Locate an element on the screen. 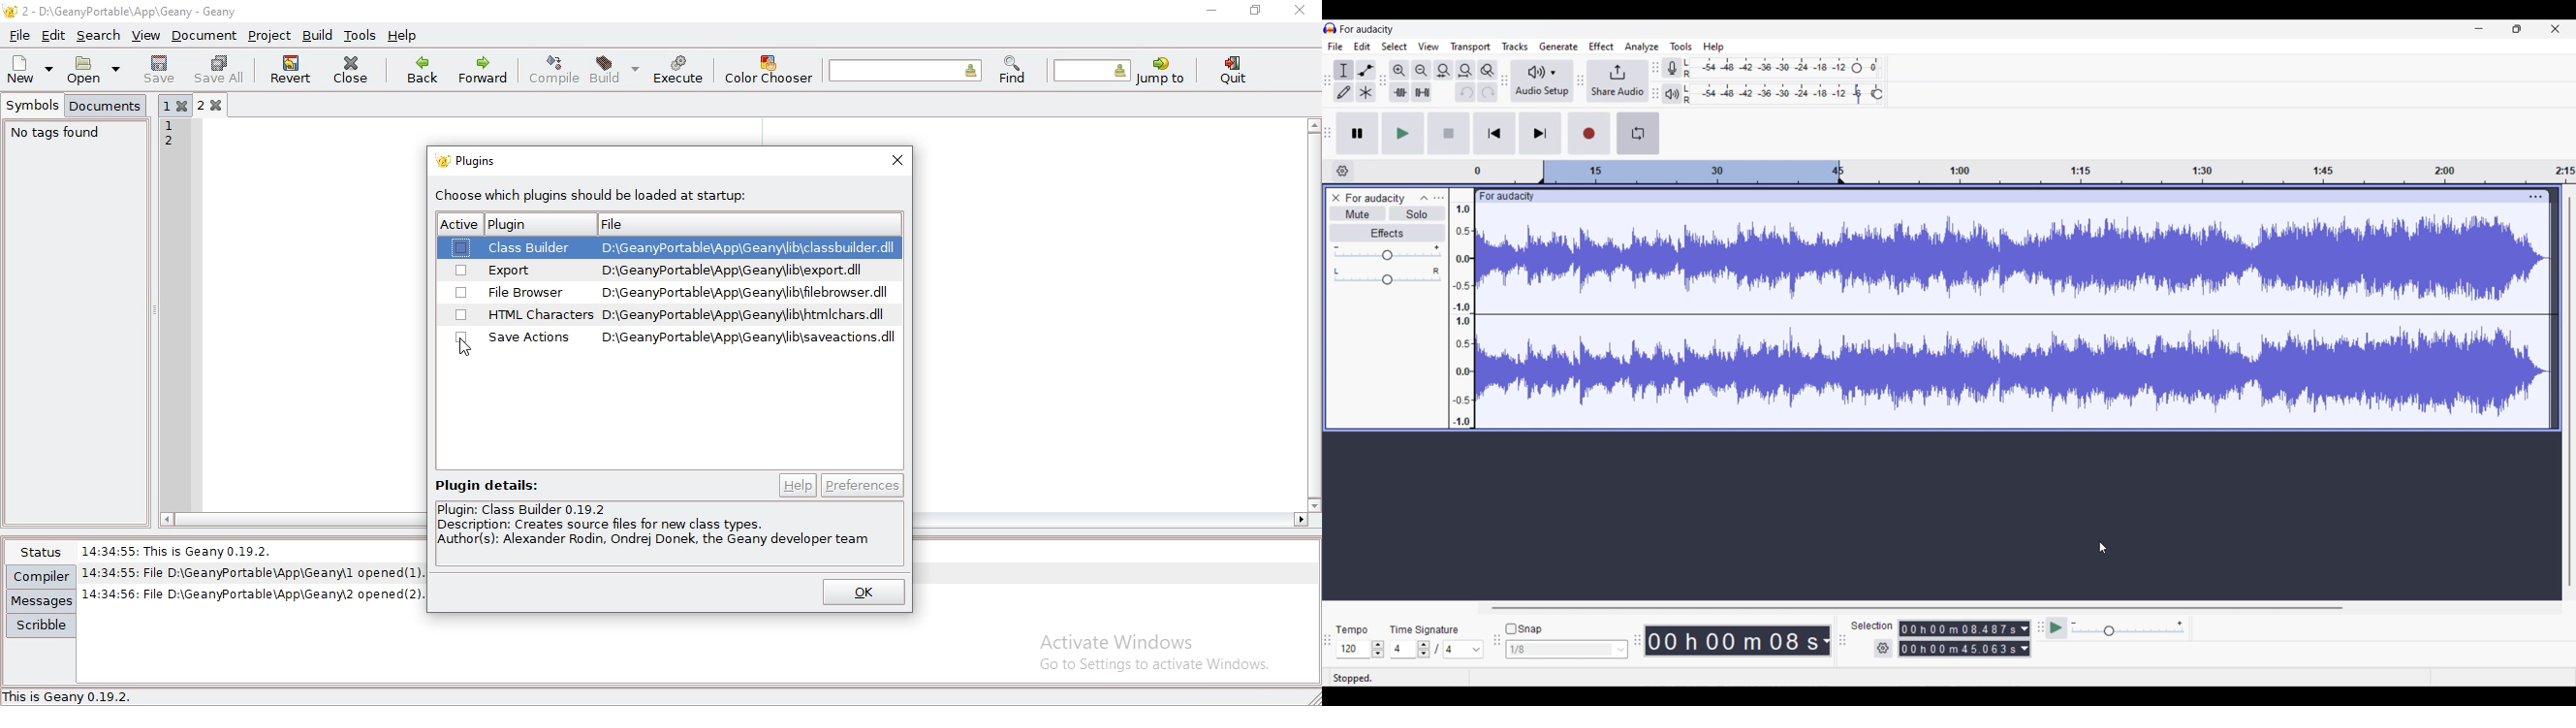 This screenshot has height=728, width=2576. Scale to measure length of track is located at coordinates (2024, 171).